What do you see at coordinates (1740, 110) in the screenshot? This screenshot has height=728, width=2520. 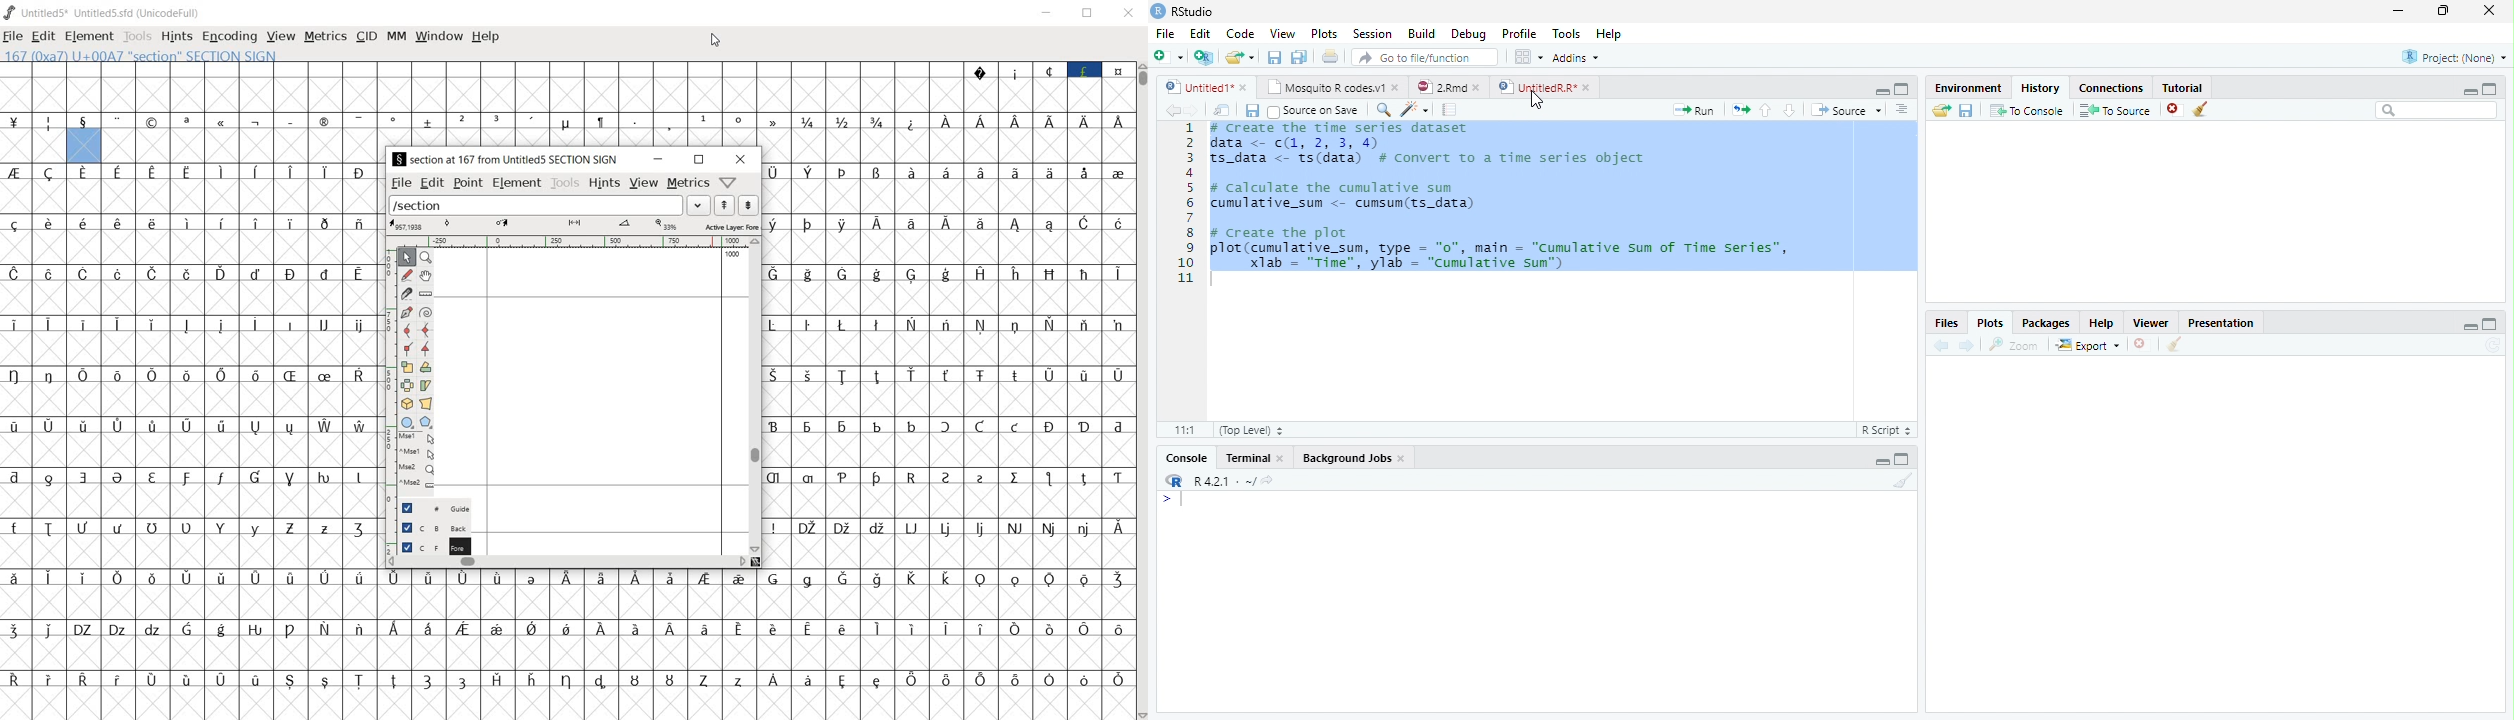 I see `Files` at bounding box center [1740, 110].